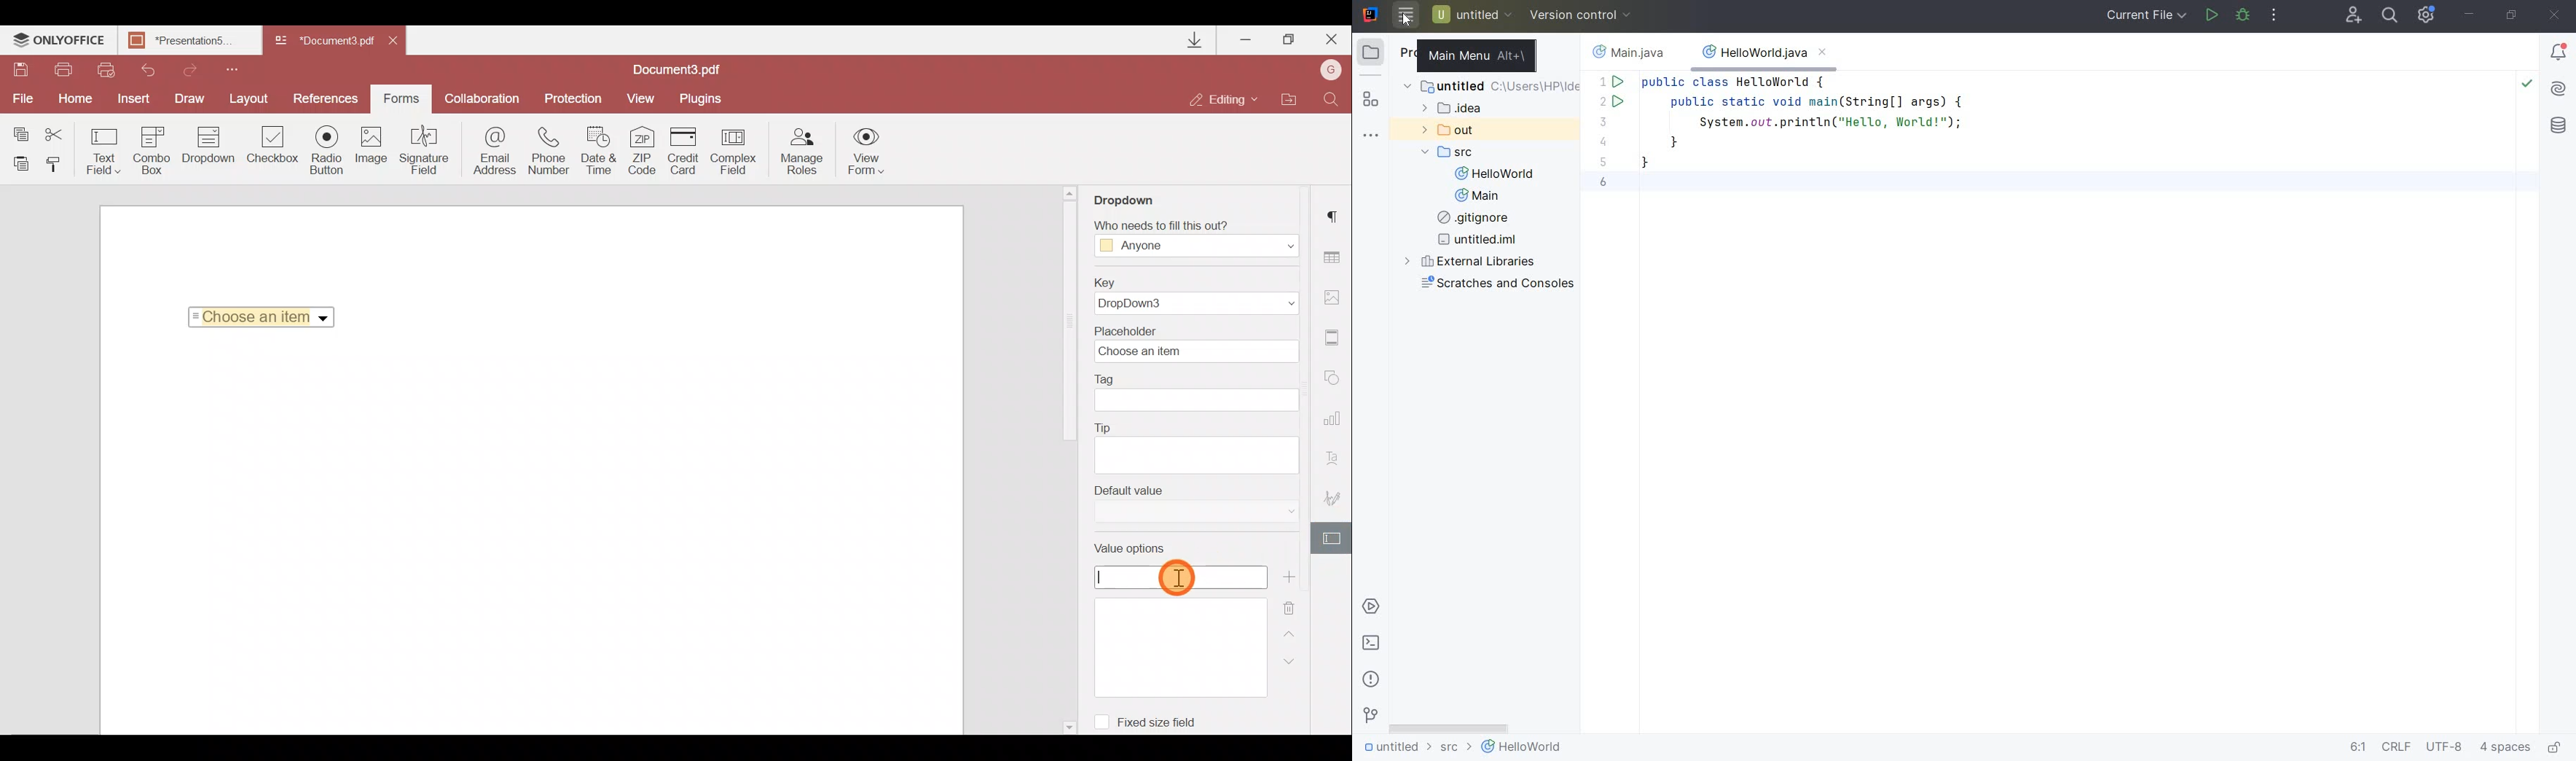 The width and height of the screenshot is (2576, 784). I want to click on Credit card, so click(685, 149).